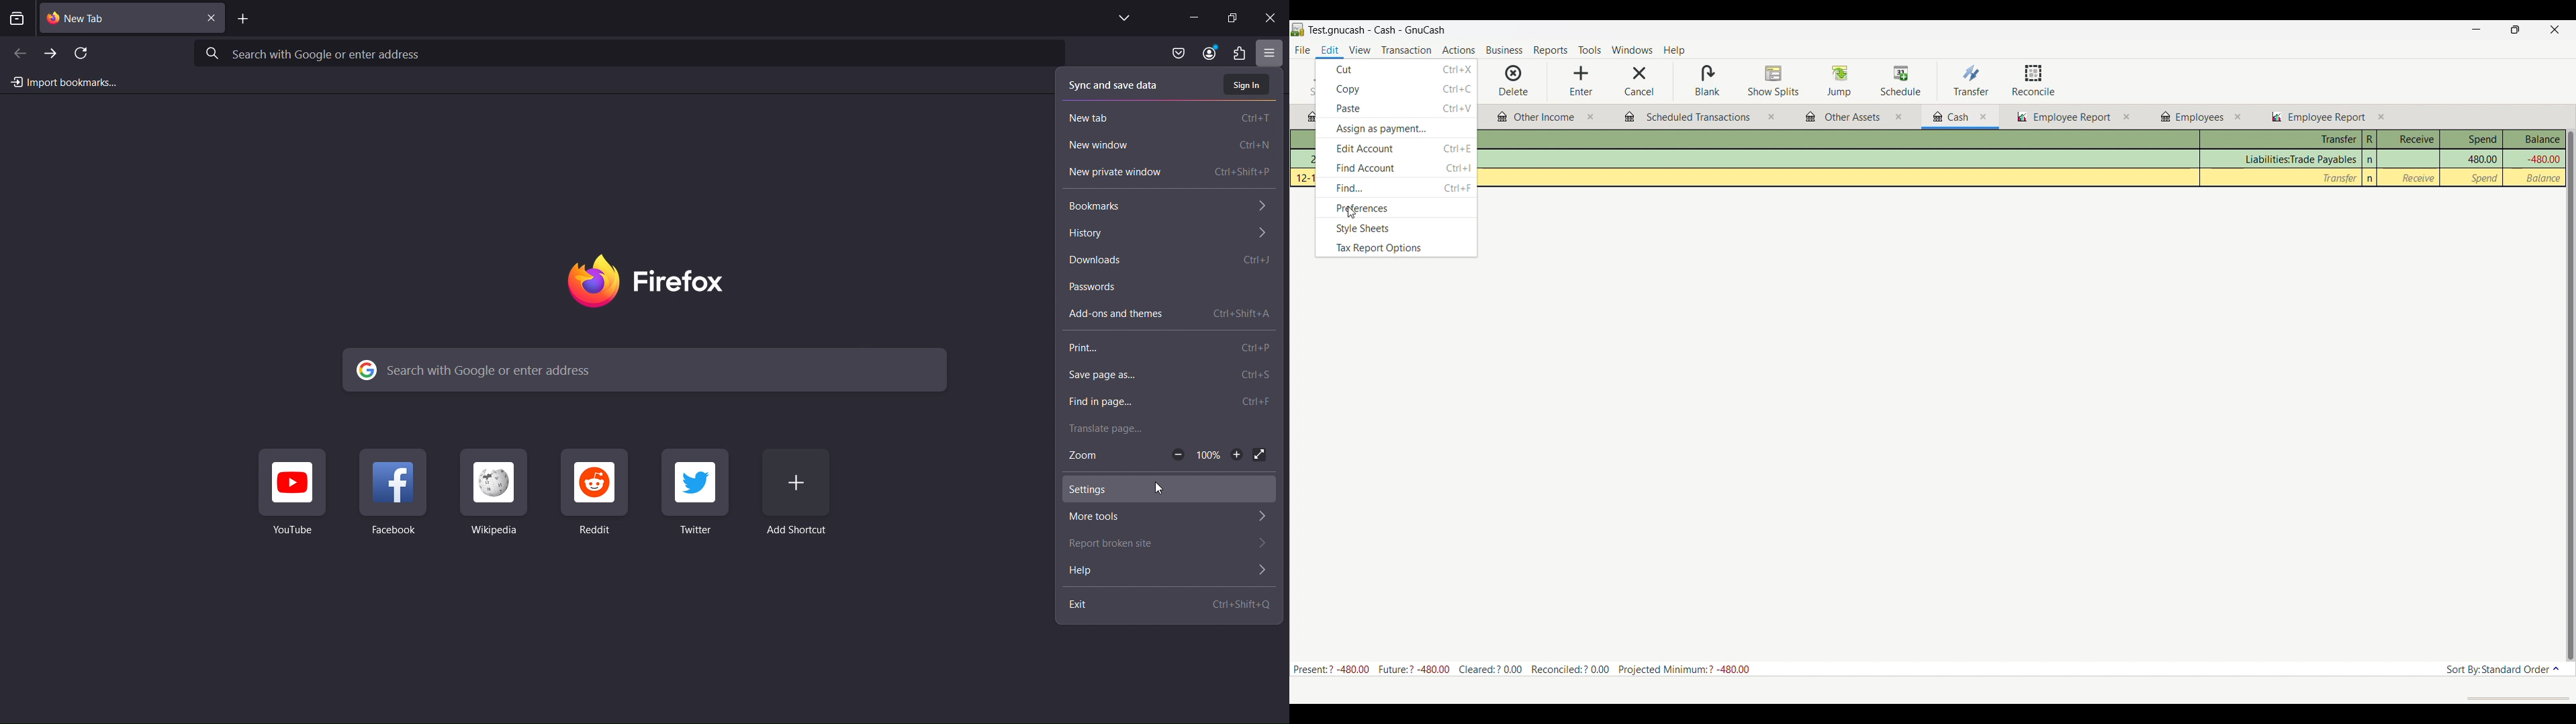 The image size is (2576, 728). What do you see at coordinates (2126, 117) in the screenshot?
I see `close` at bounding box center [2126, 117].